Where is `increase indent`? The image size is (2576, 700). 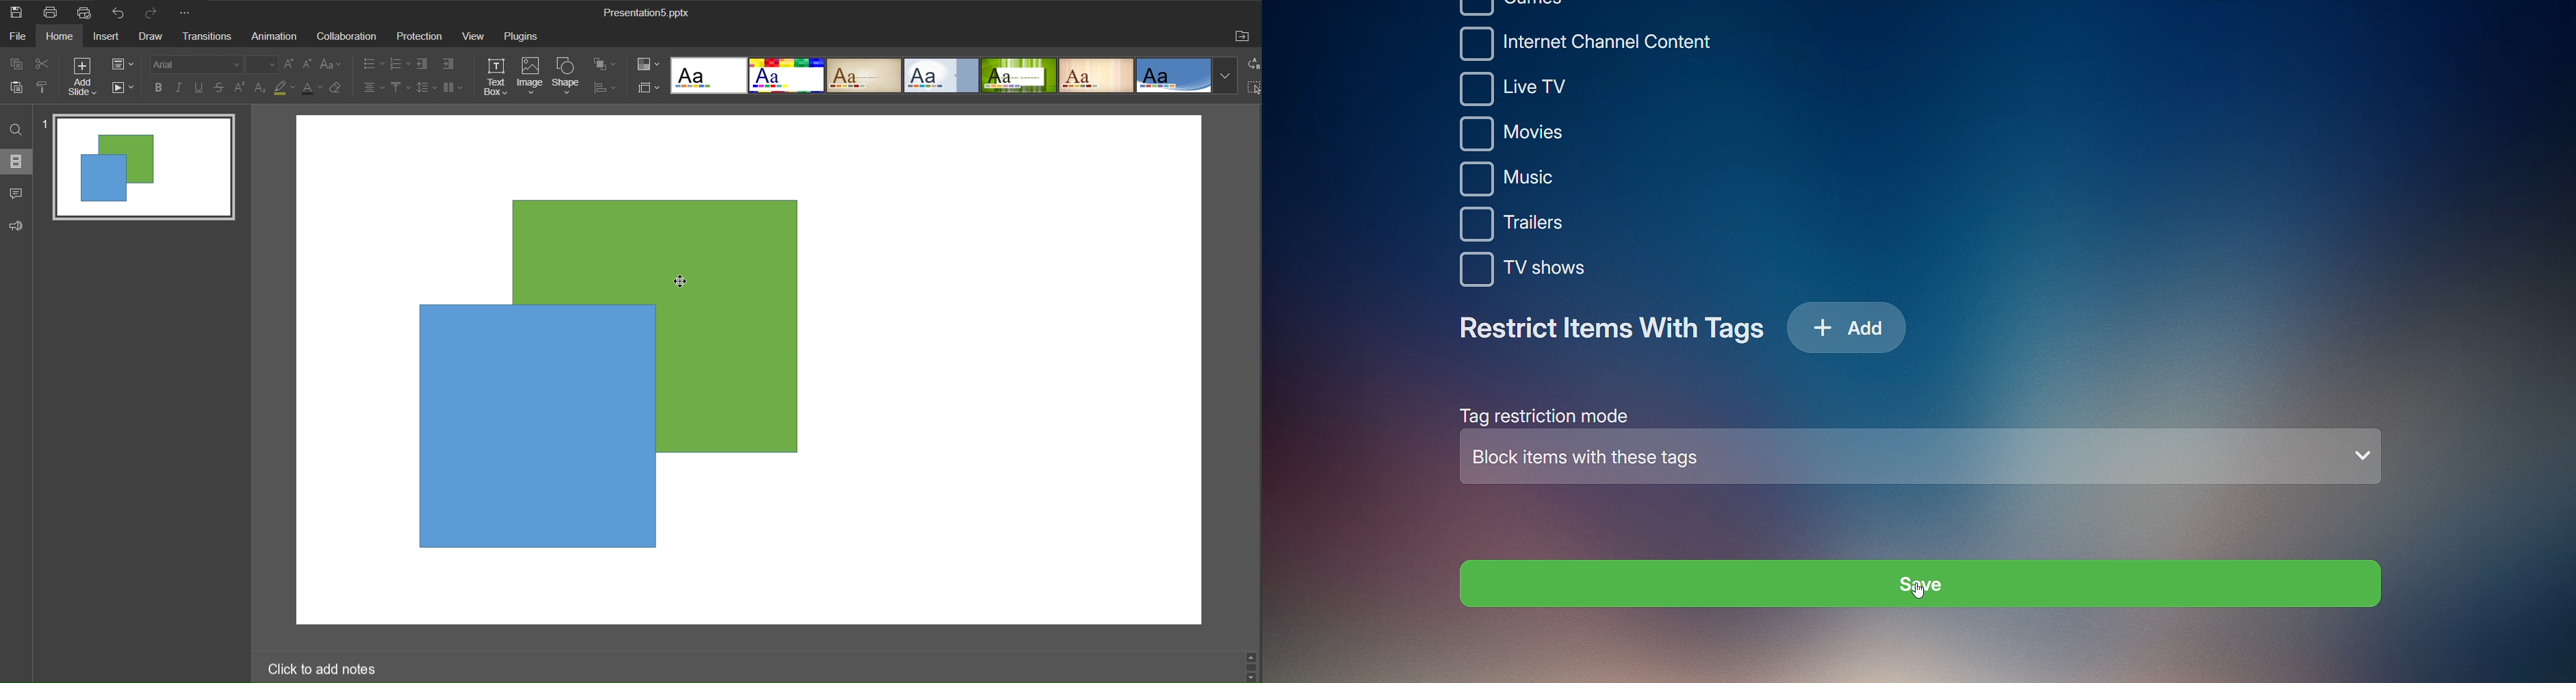
increase indent is located at coordinates (450, 63).